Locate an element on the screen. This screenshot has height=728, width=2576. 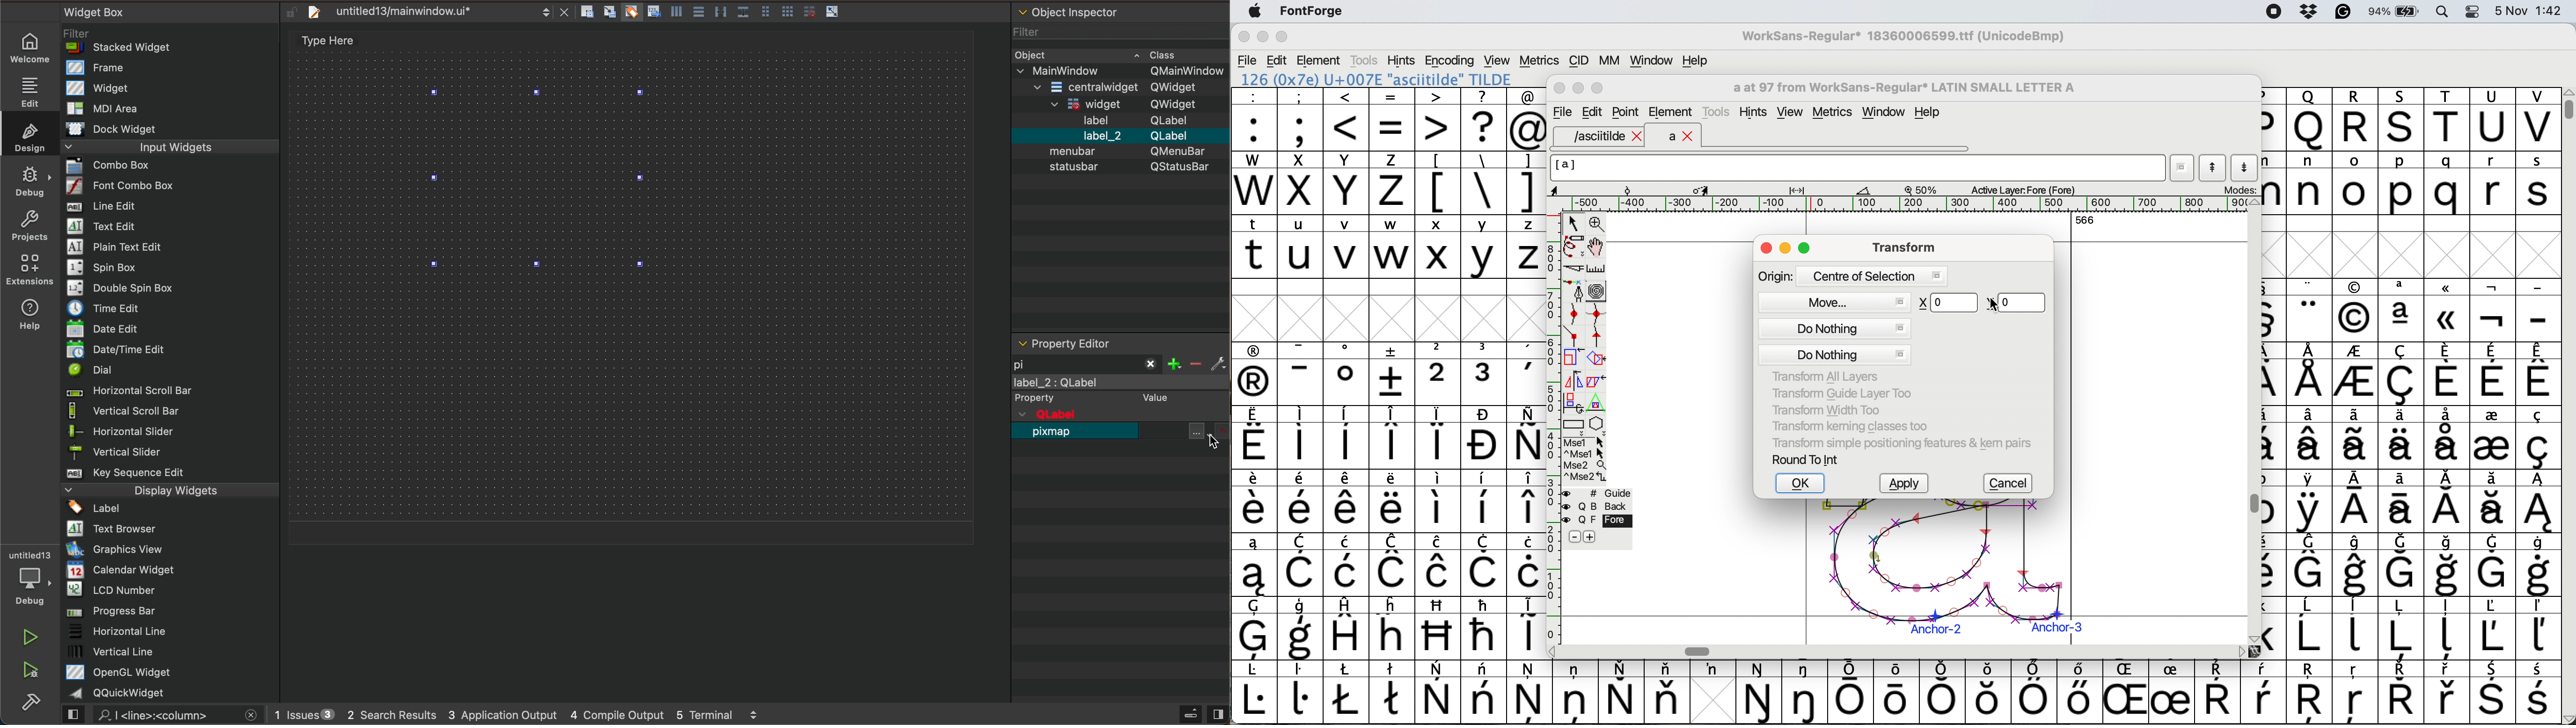
symbol is located at coordinates (1437, 565).